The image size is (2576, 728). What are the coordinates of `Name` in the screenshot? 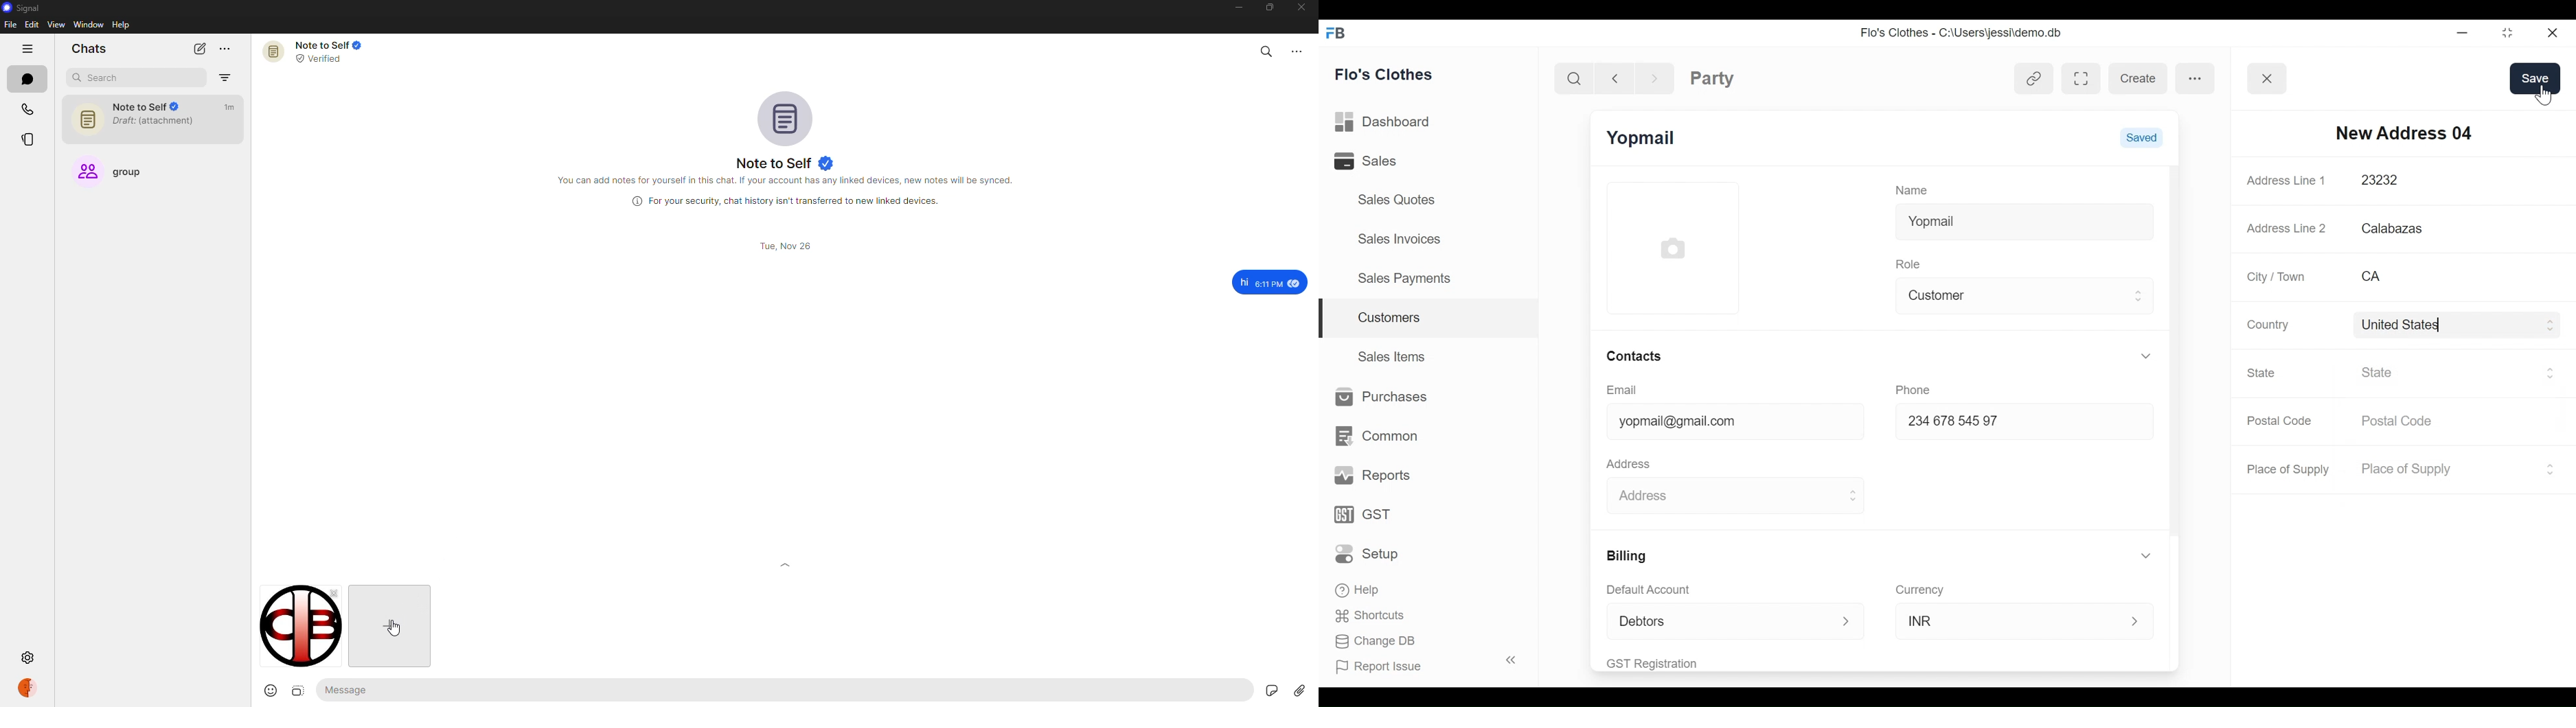 It's located at (1915, 189).